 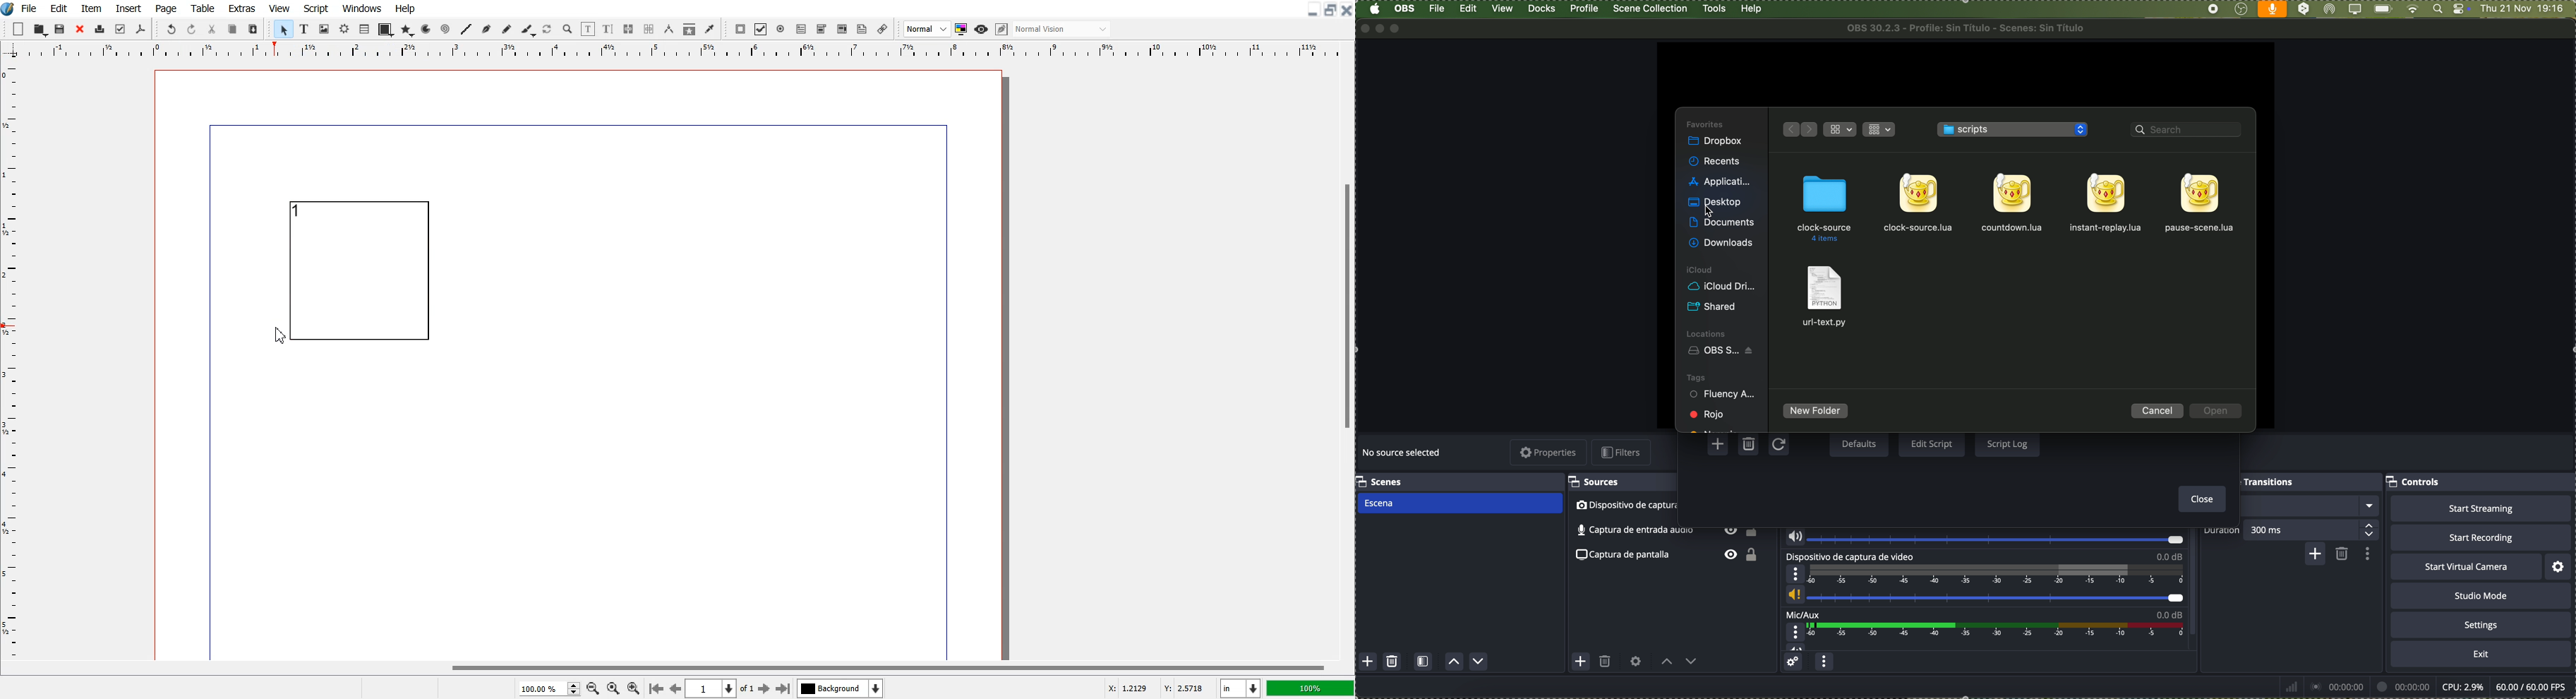 I want to click on Apple icon, so click(x=1374, y=9).